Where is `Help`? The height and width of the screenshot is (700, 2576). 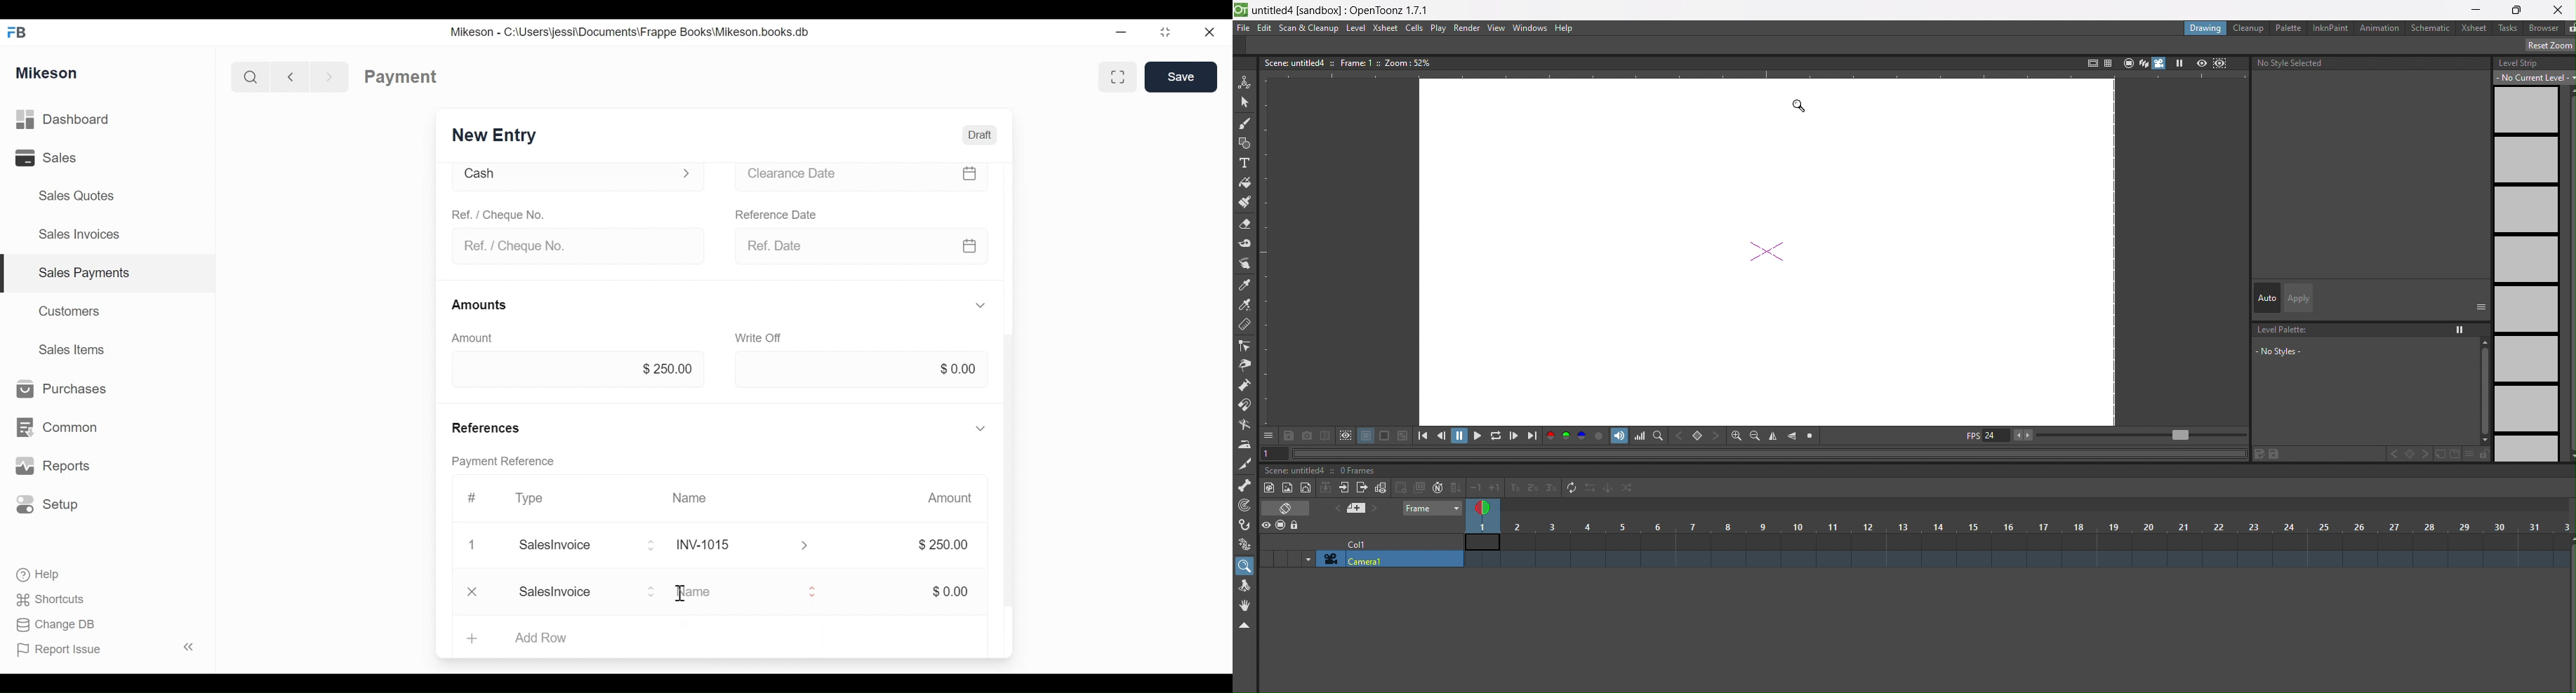
Help is located at coordinates (48, 574).